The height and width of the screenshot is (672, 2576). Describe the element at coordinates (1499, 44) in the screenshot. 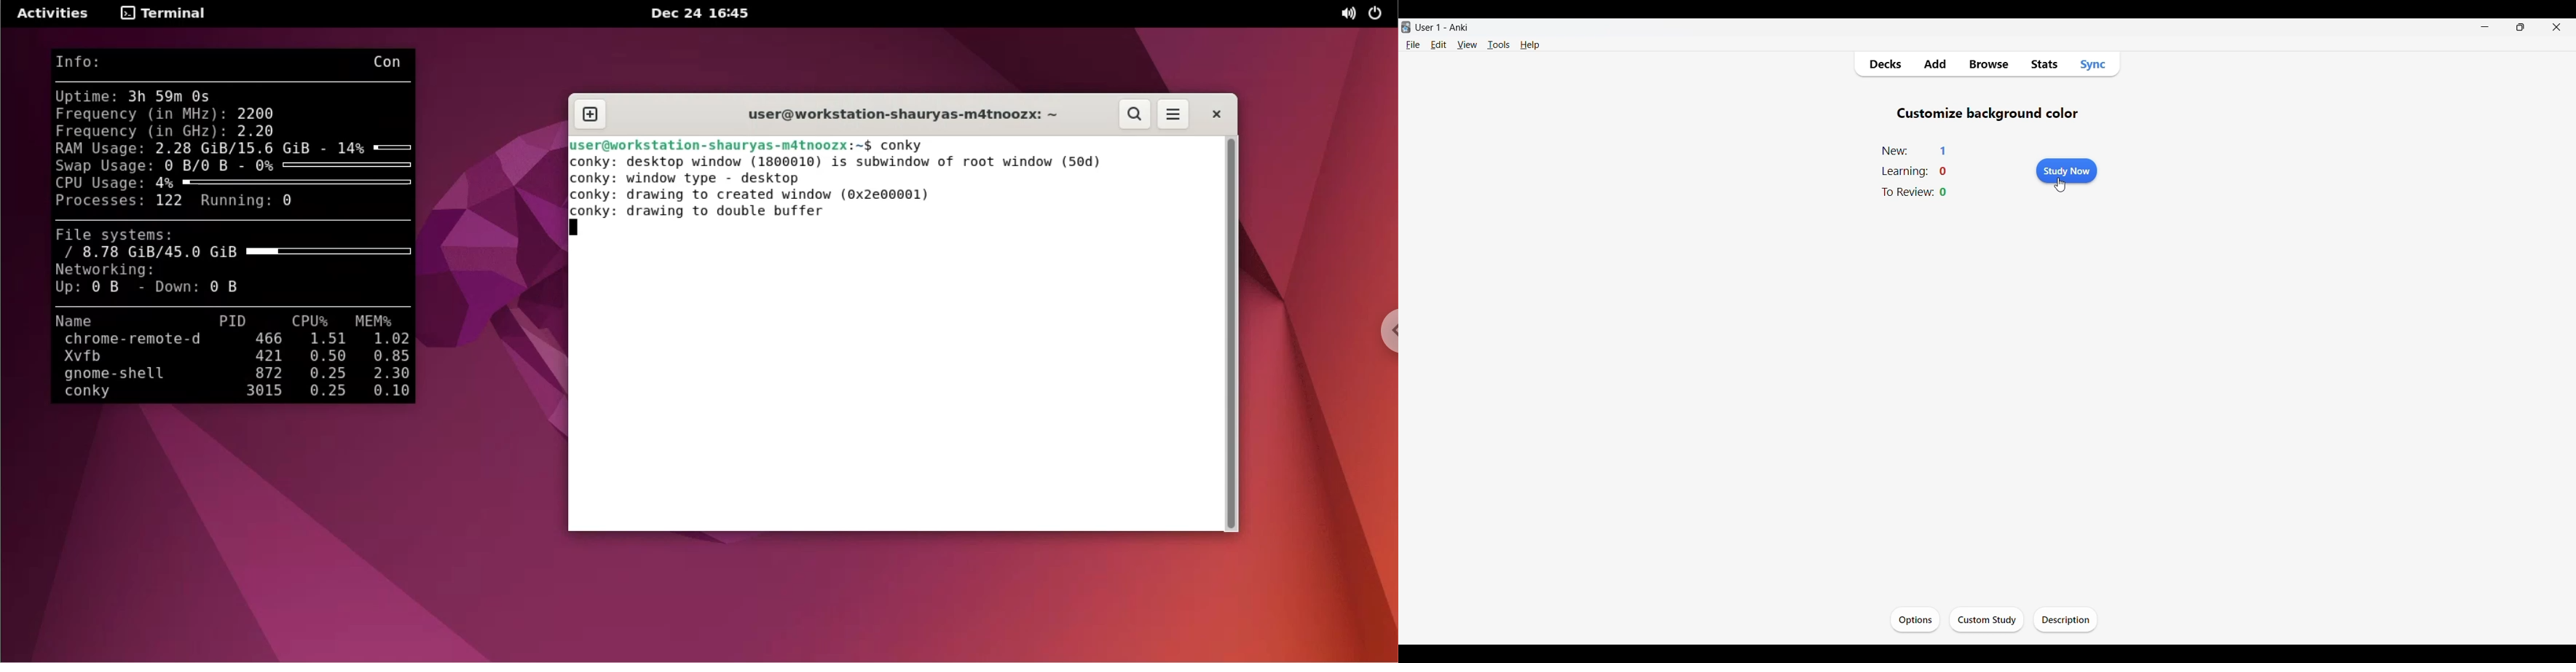

I see `Tools menu` at that location.